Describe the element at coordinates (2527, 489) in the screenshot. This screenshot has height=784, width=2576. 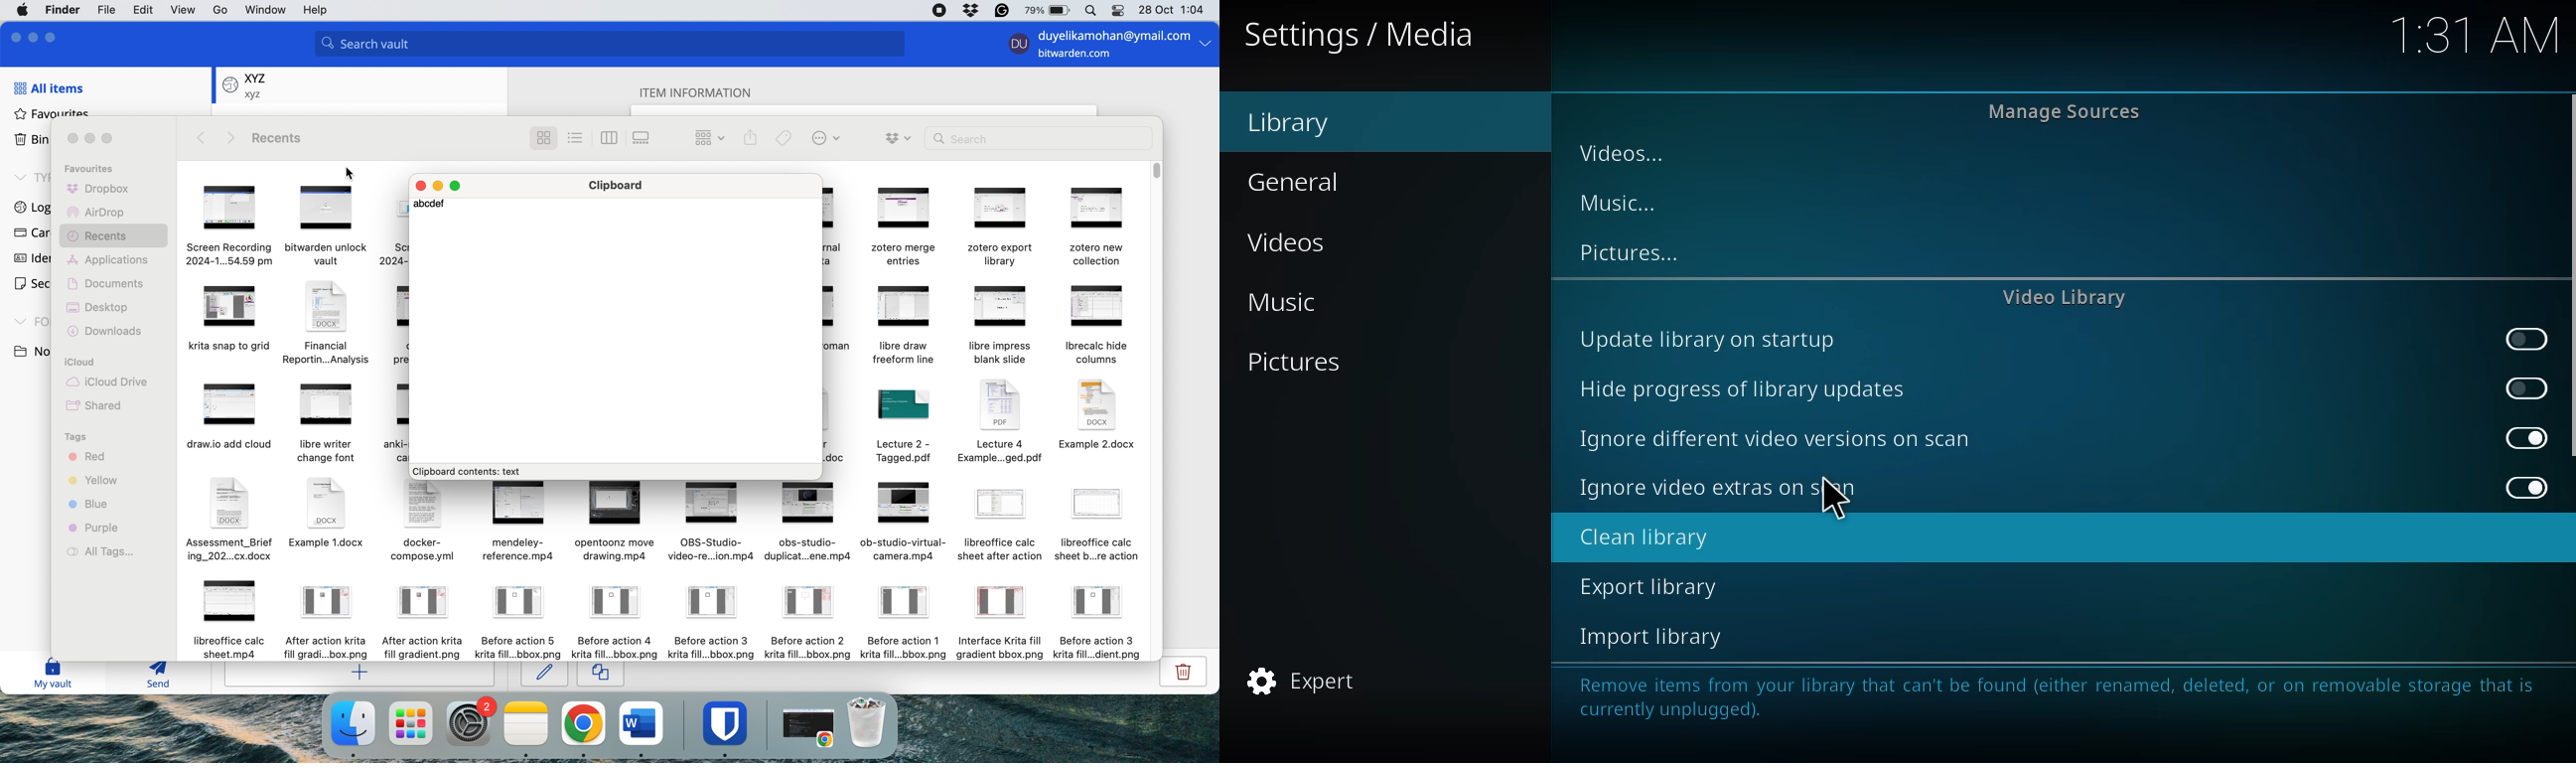
I see `enabled` at that location.